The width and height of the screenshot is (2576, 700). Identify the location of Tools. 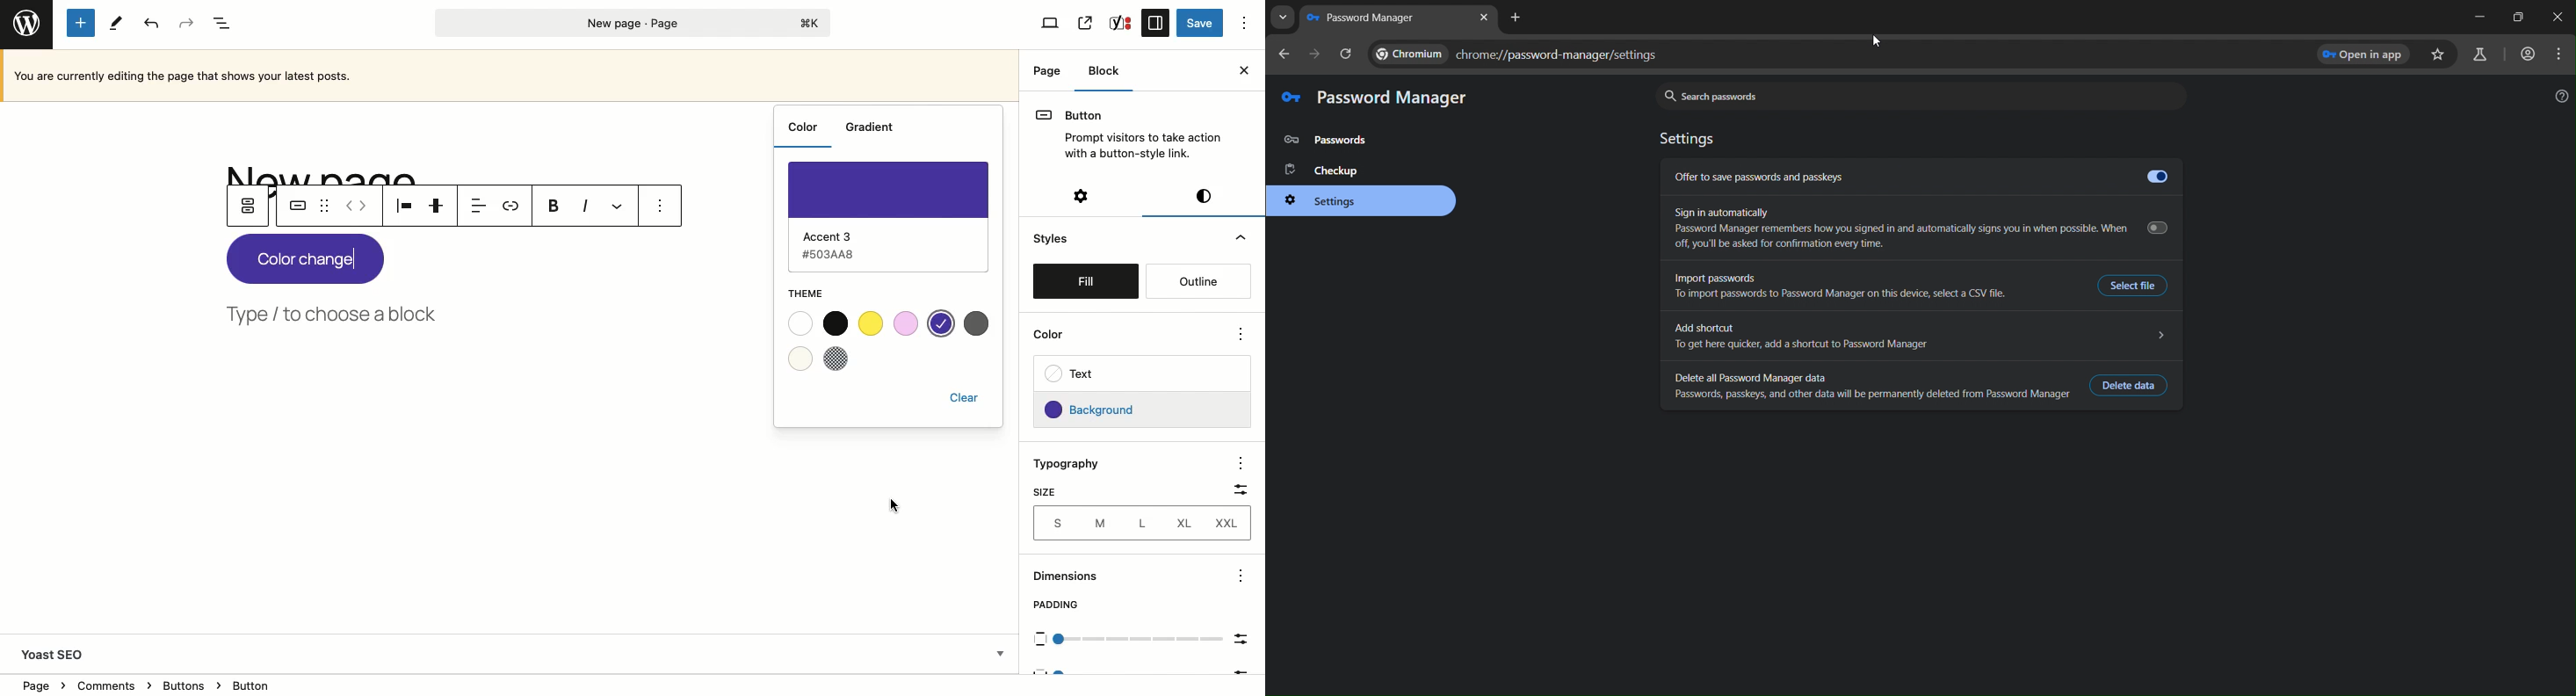
(117, 23).